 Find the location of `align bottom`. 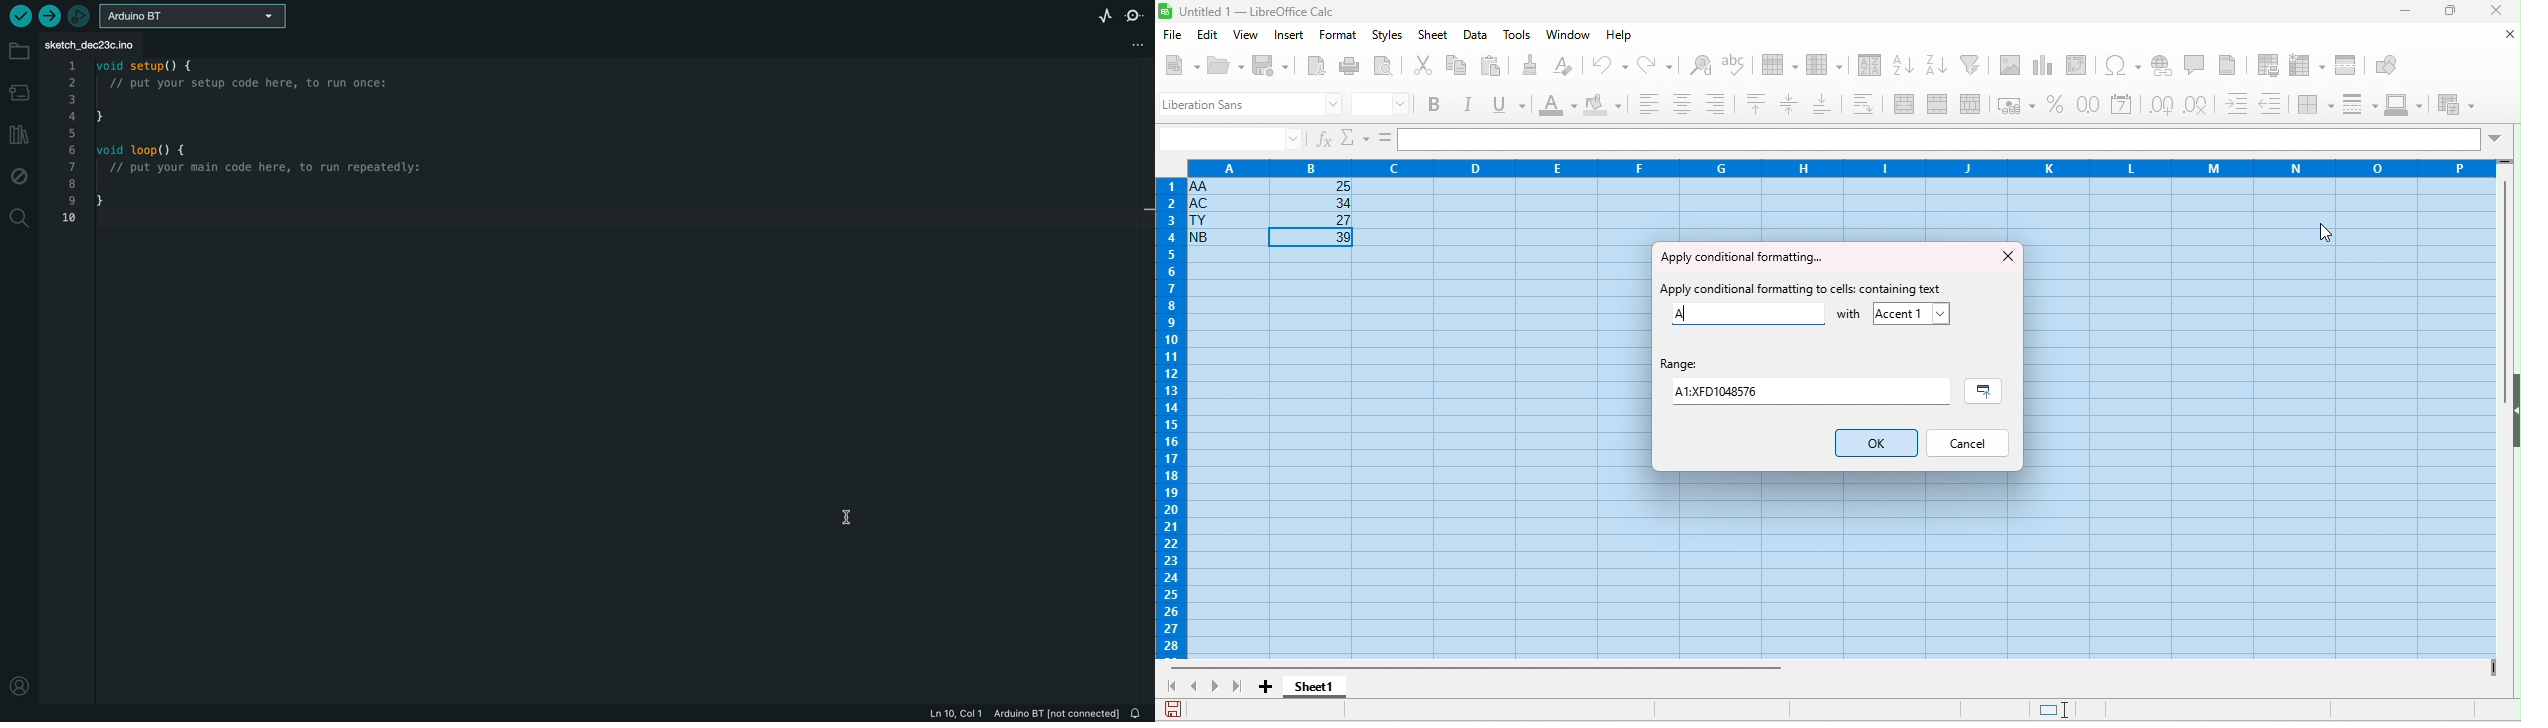

align bottom is located at coordinates (1715, 103).